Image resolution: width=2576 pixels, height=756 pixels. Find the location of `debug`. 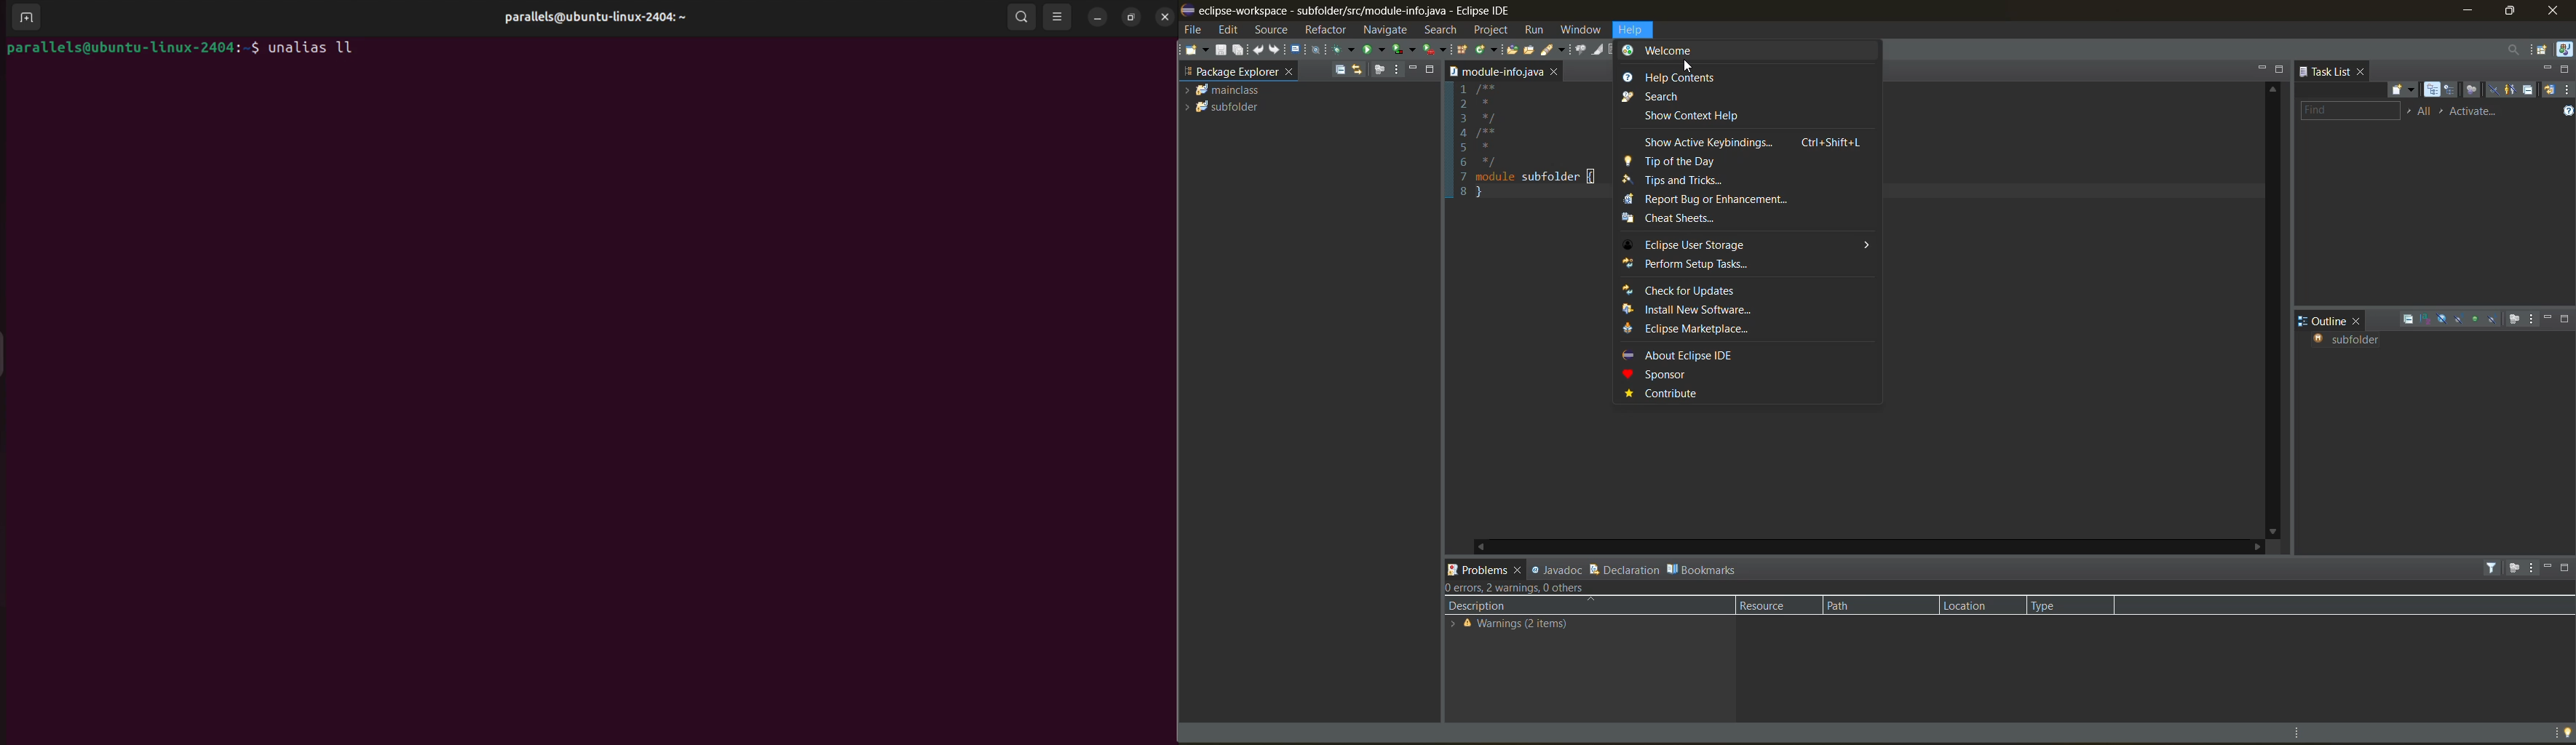

debug is located at coordinates (1344, 52).